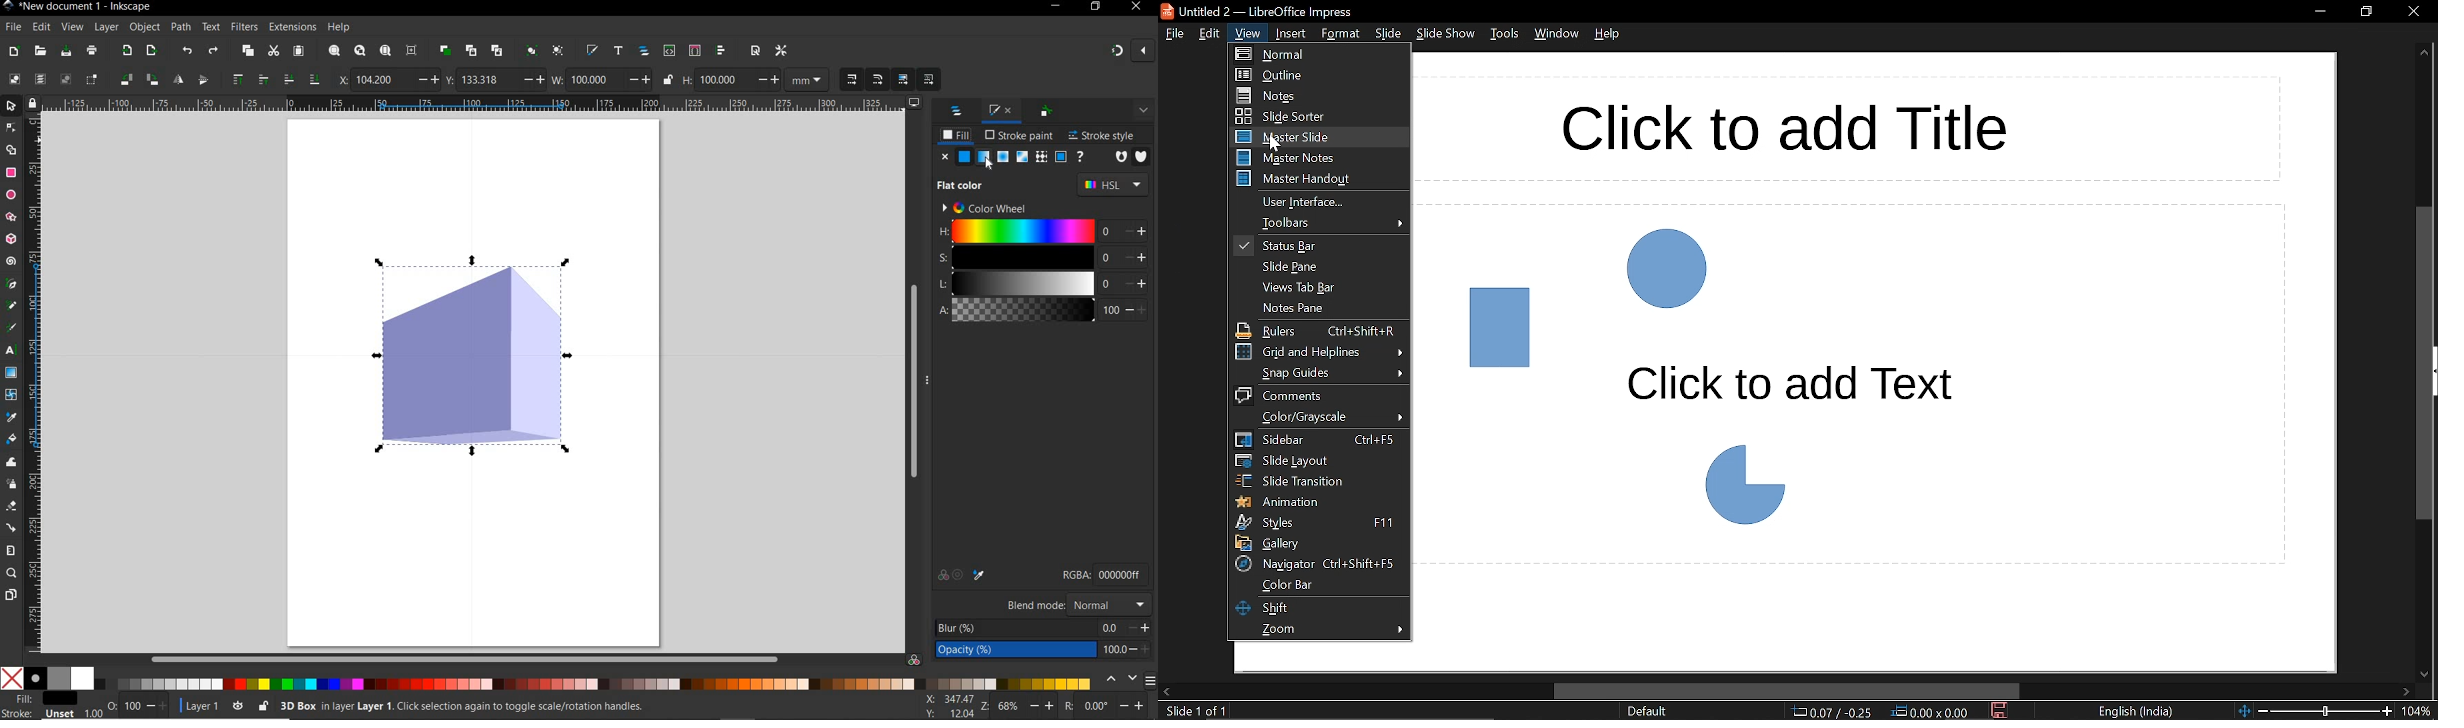 The height and width of the screenshot is (728, 2464). I want to click on computer icon, so click(917, 102).